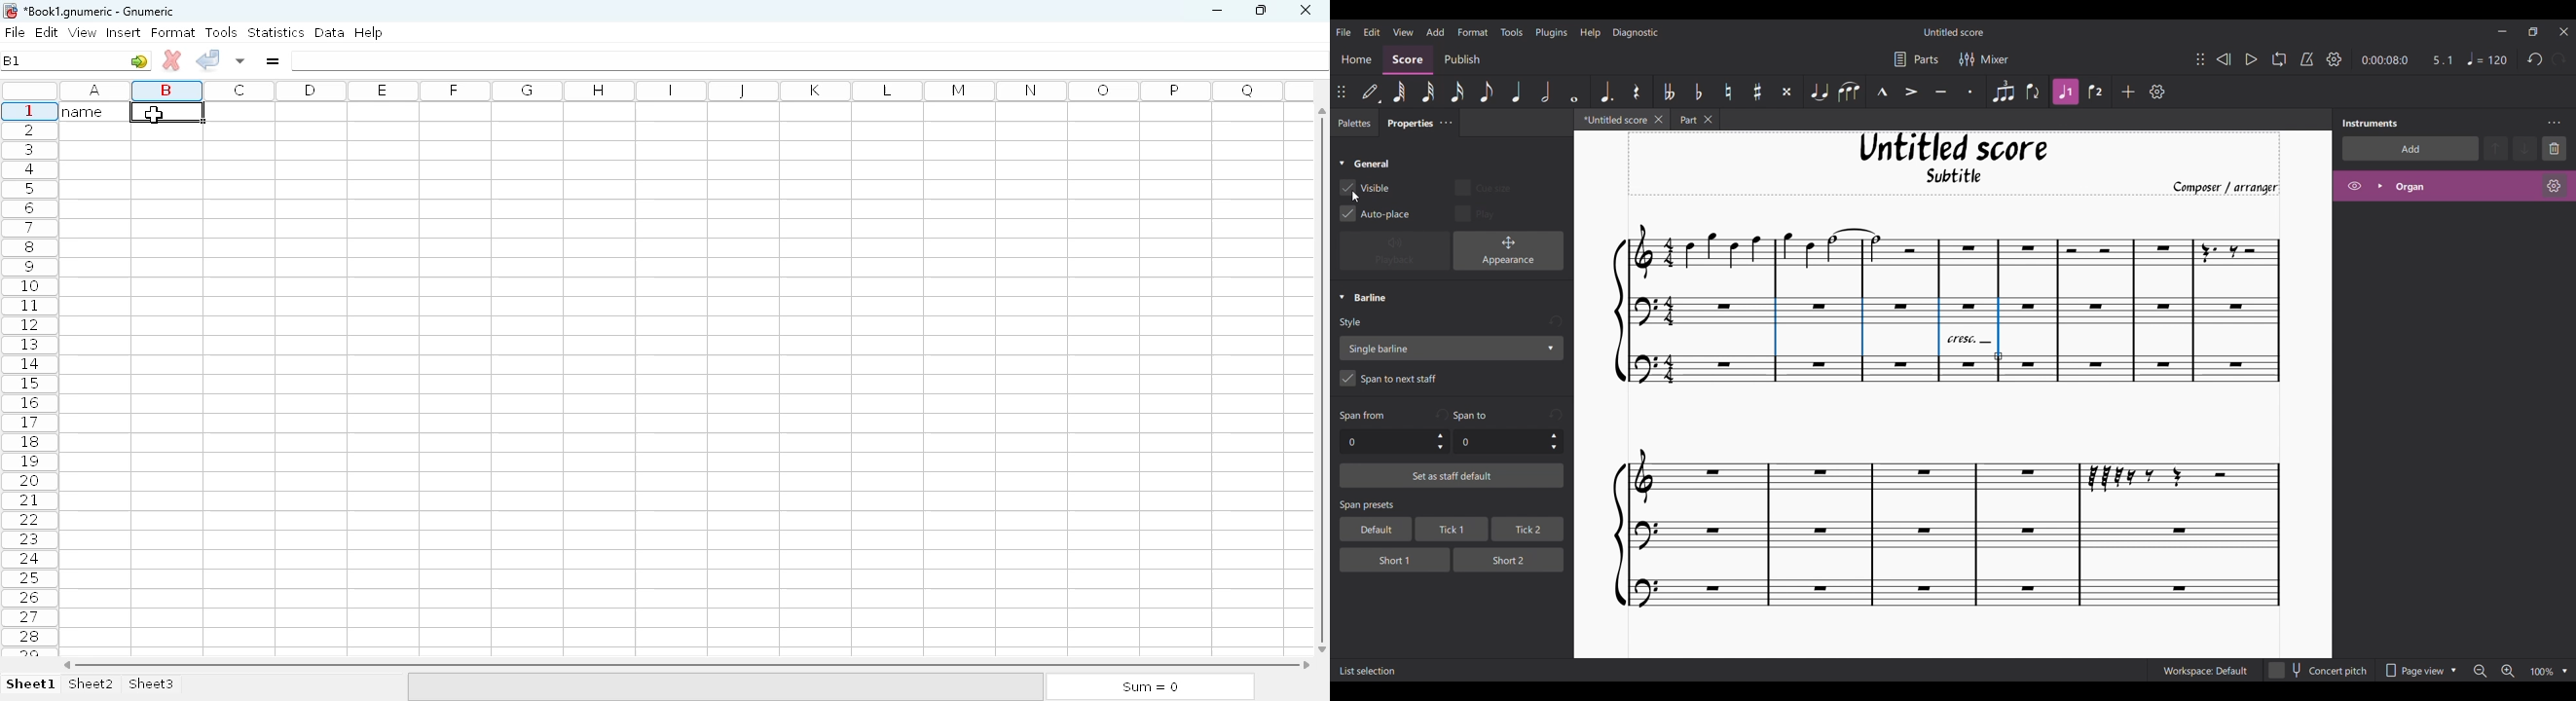 The height and width of the screenshot is (728, 2576). What do you see at coordinates (1954, 147) in the screenshot?
I see `Untitled Score` at bounding box center [1954, 147].